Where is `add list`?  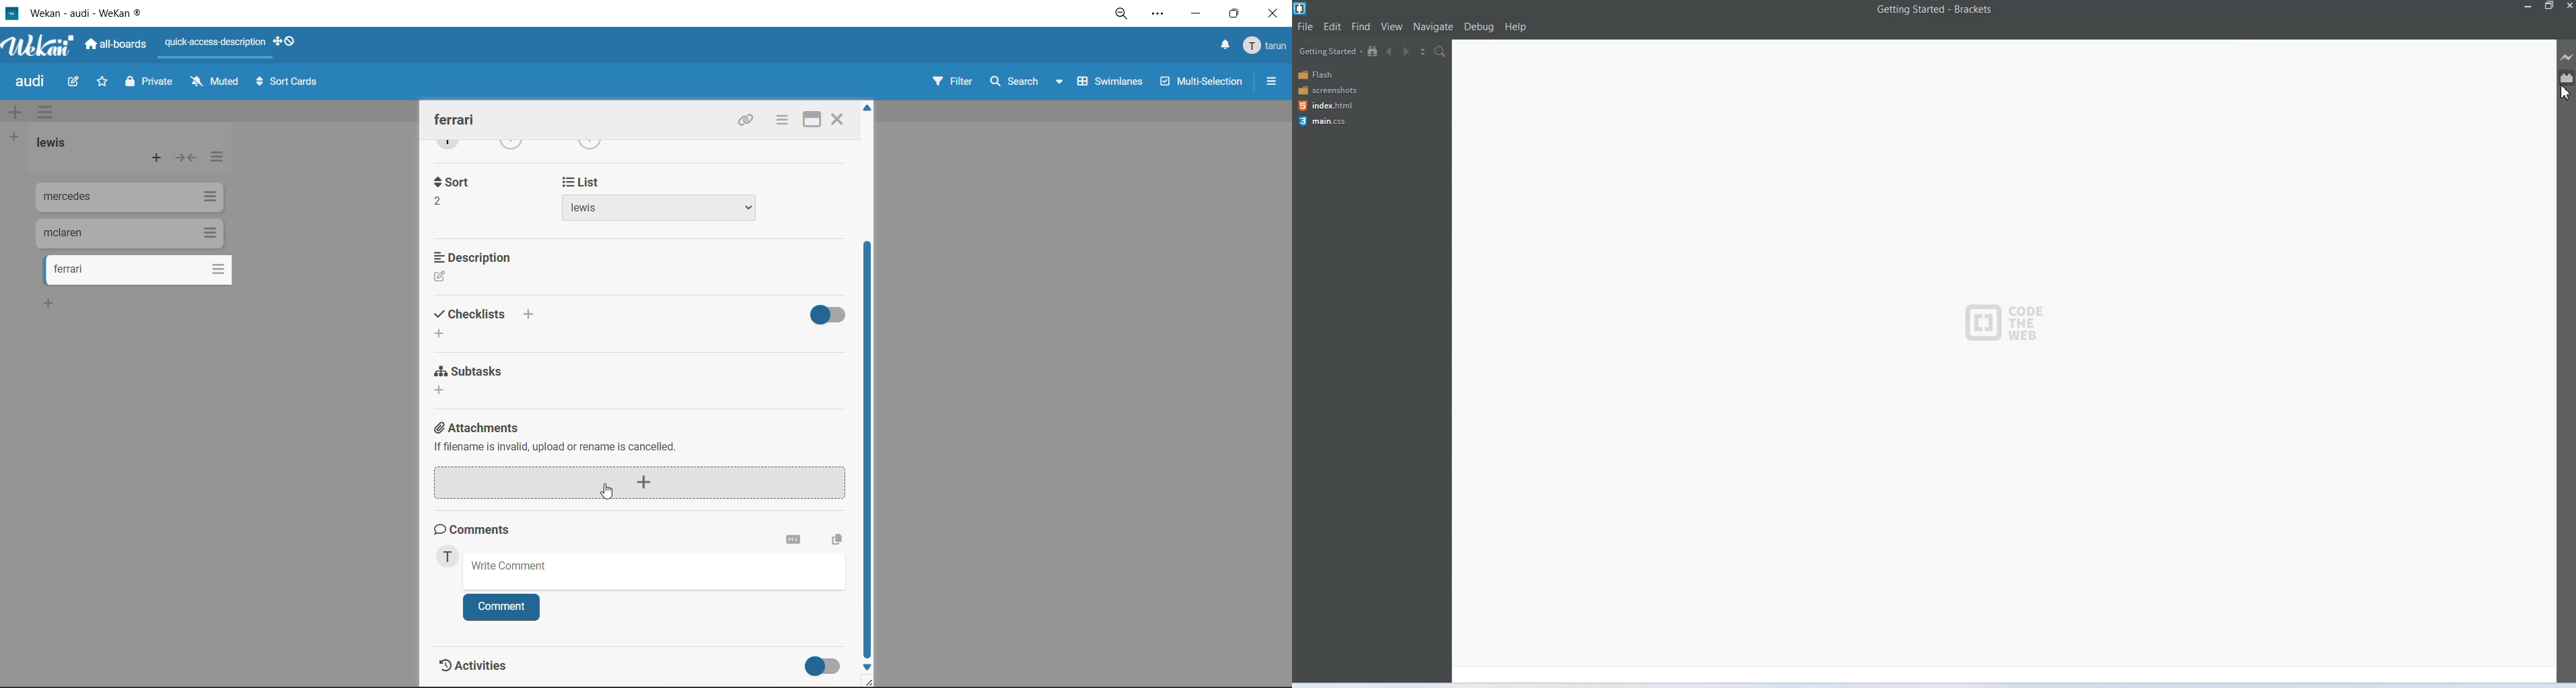 add list is located at coordinates (15, 139).